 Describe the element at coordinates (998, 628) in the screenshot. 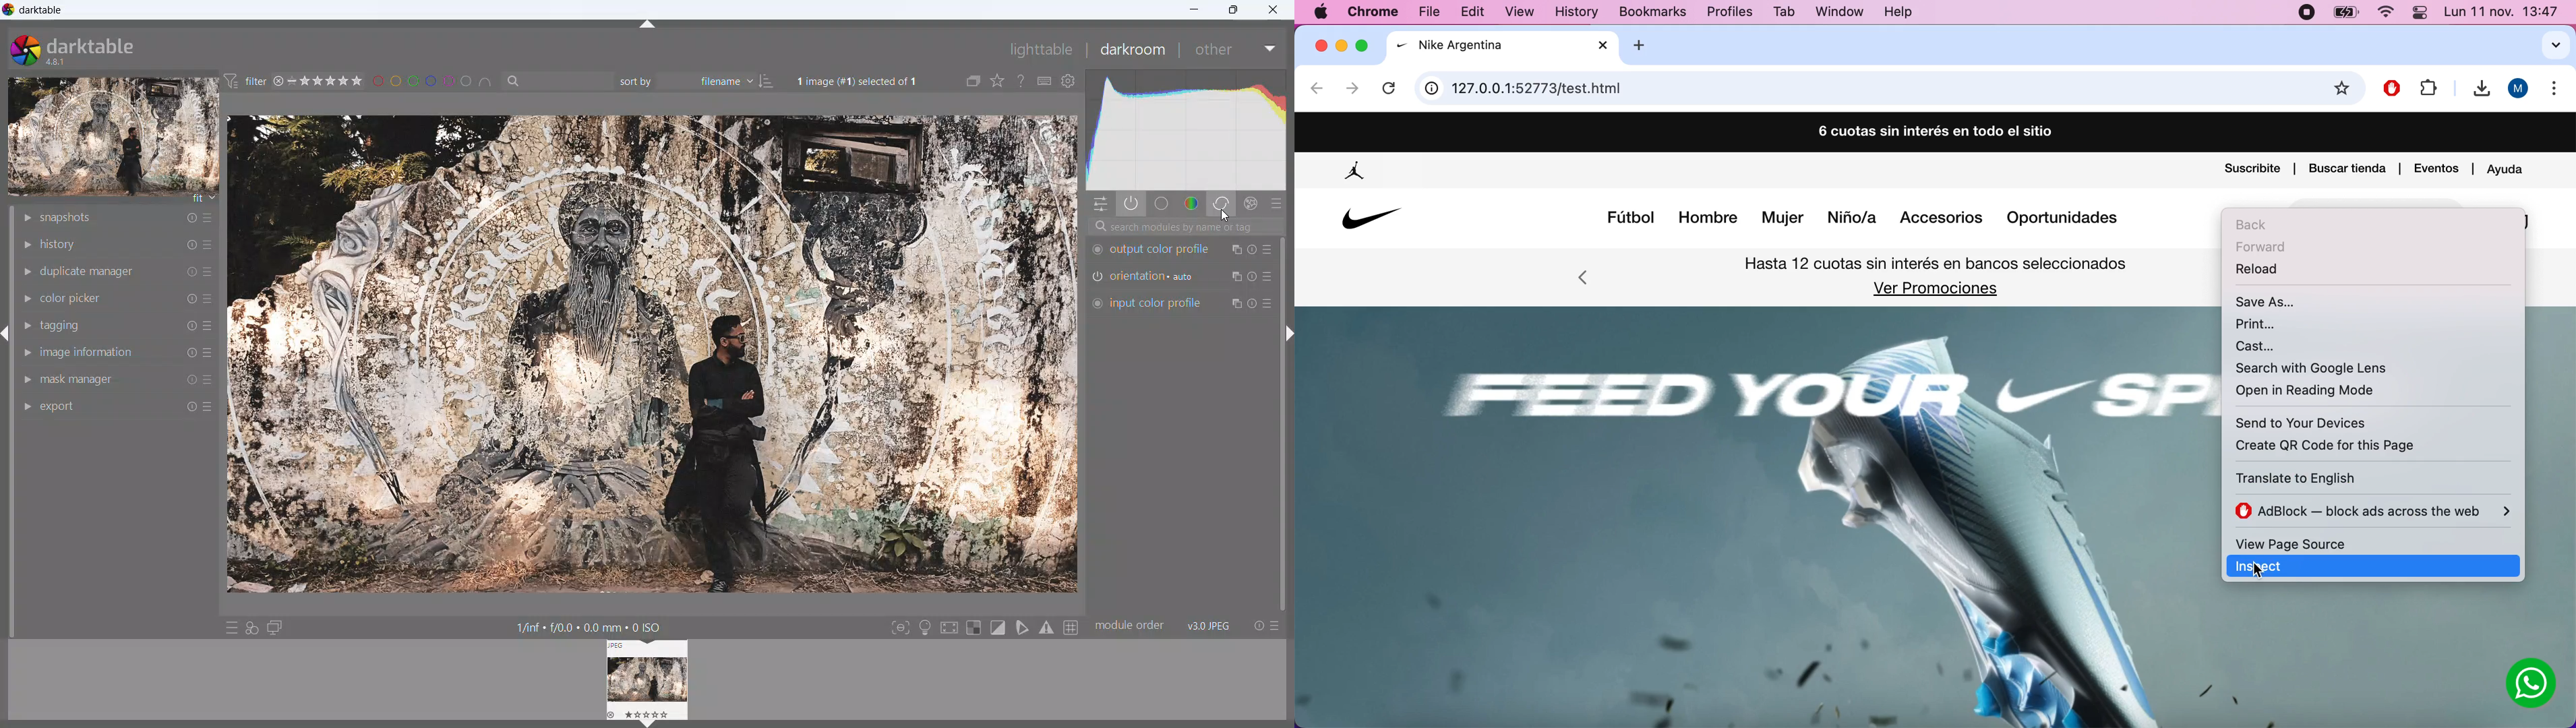

I see `toggle clipping indication ` at that location.